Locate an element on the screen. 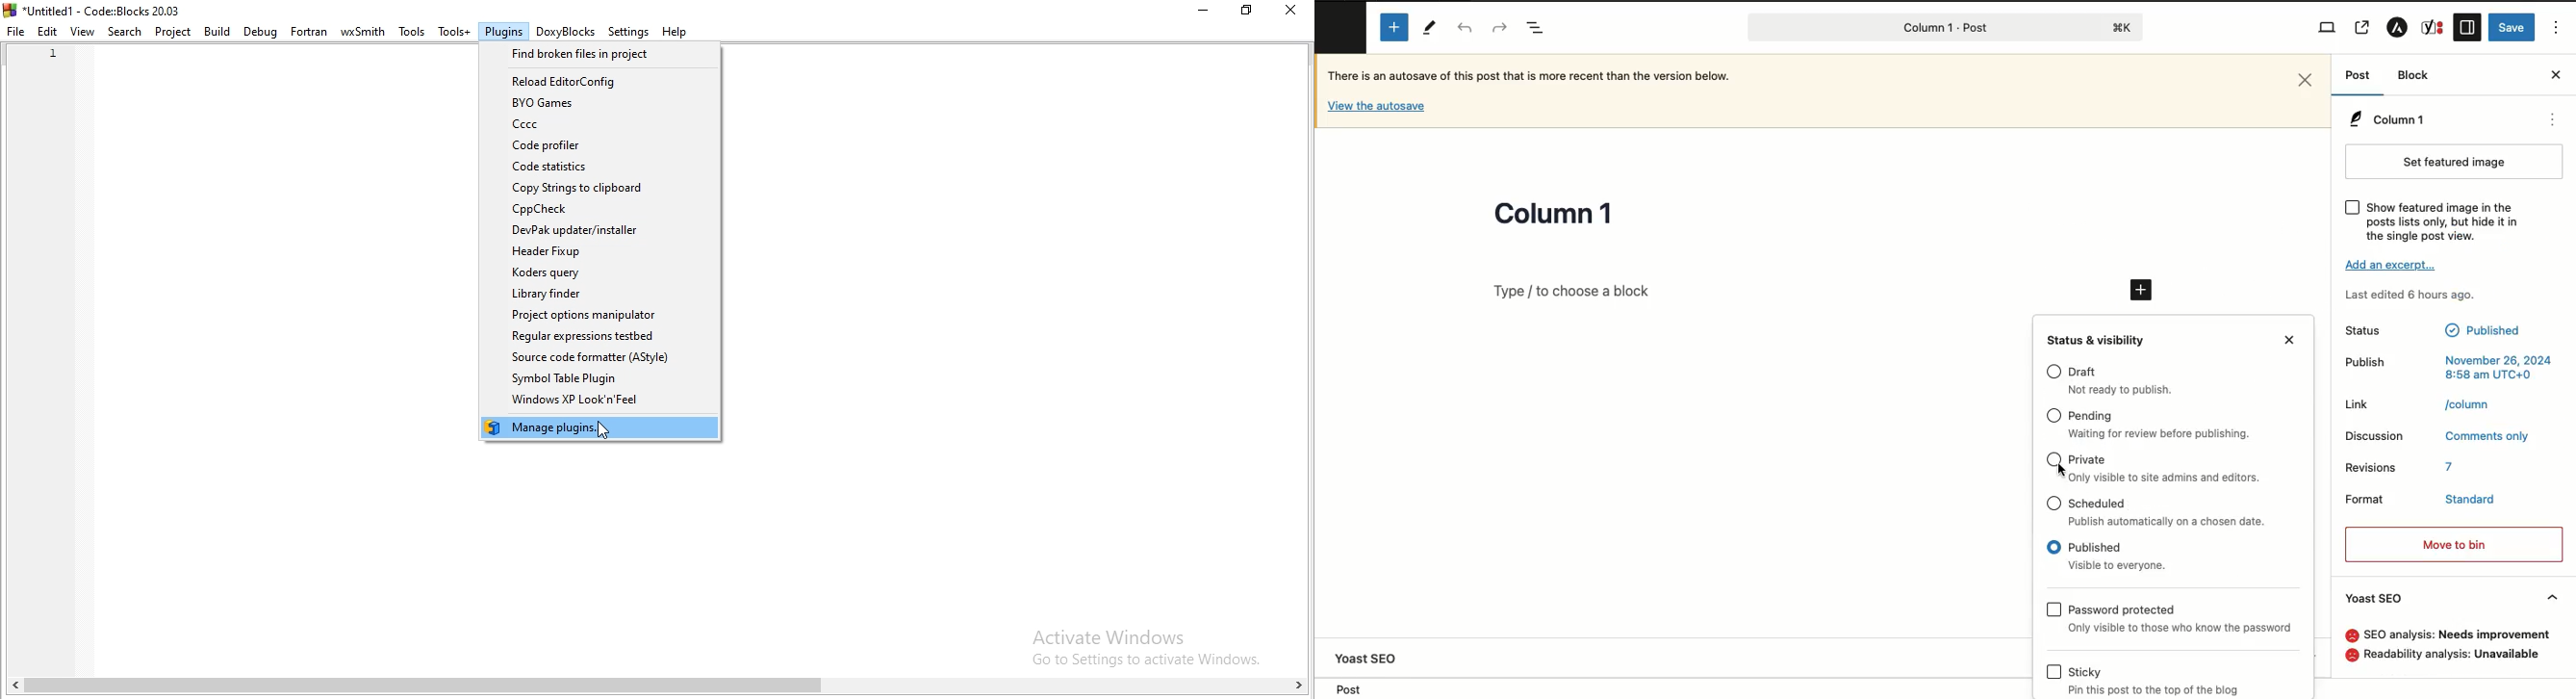 The height and width of the screenshot is (700, 2576). Status and visibility is located at coordinates (2098, 340).